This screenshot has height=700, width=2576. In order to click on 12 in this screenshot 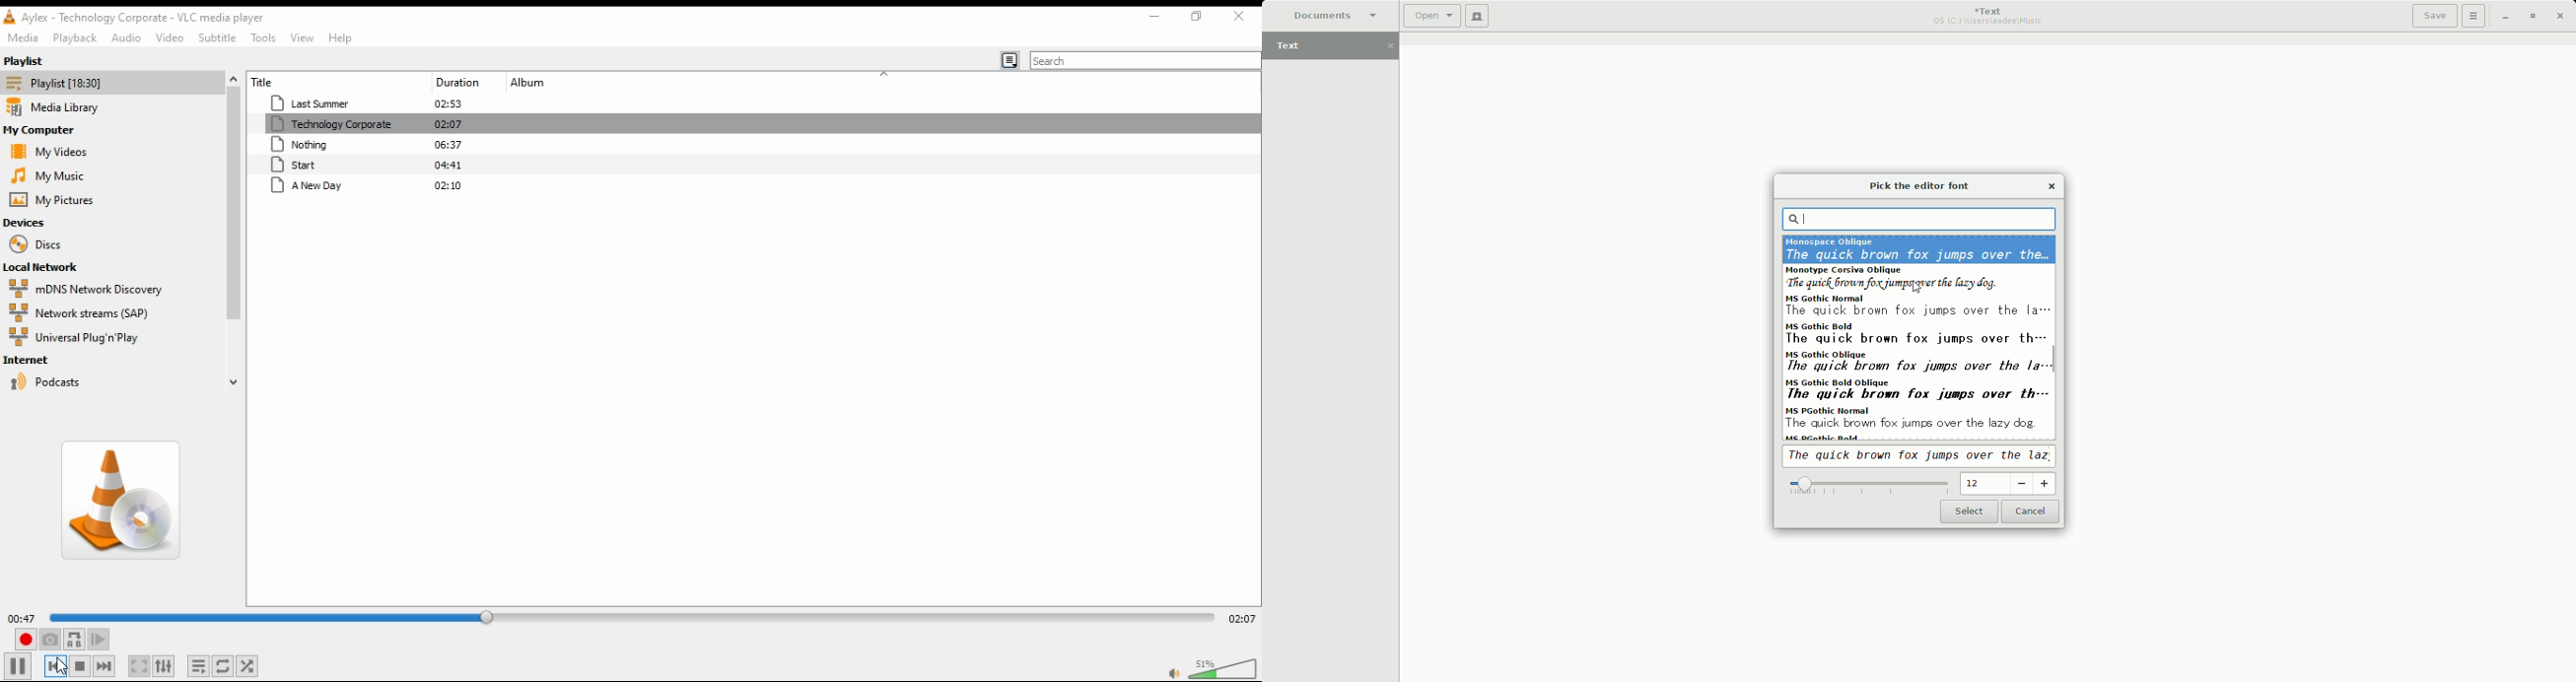, I will do `click(2010, 483)`.